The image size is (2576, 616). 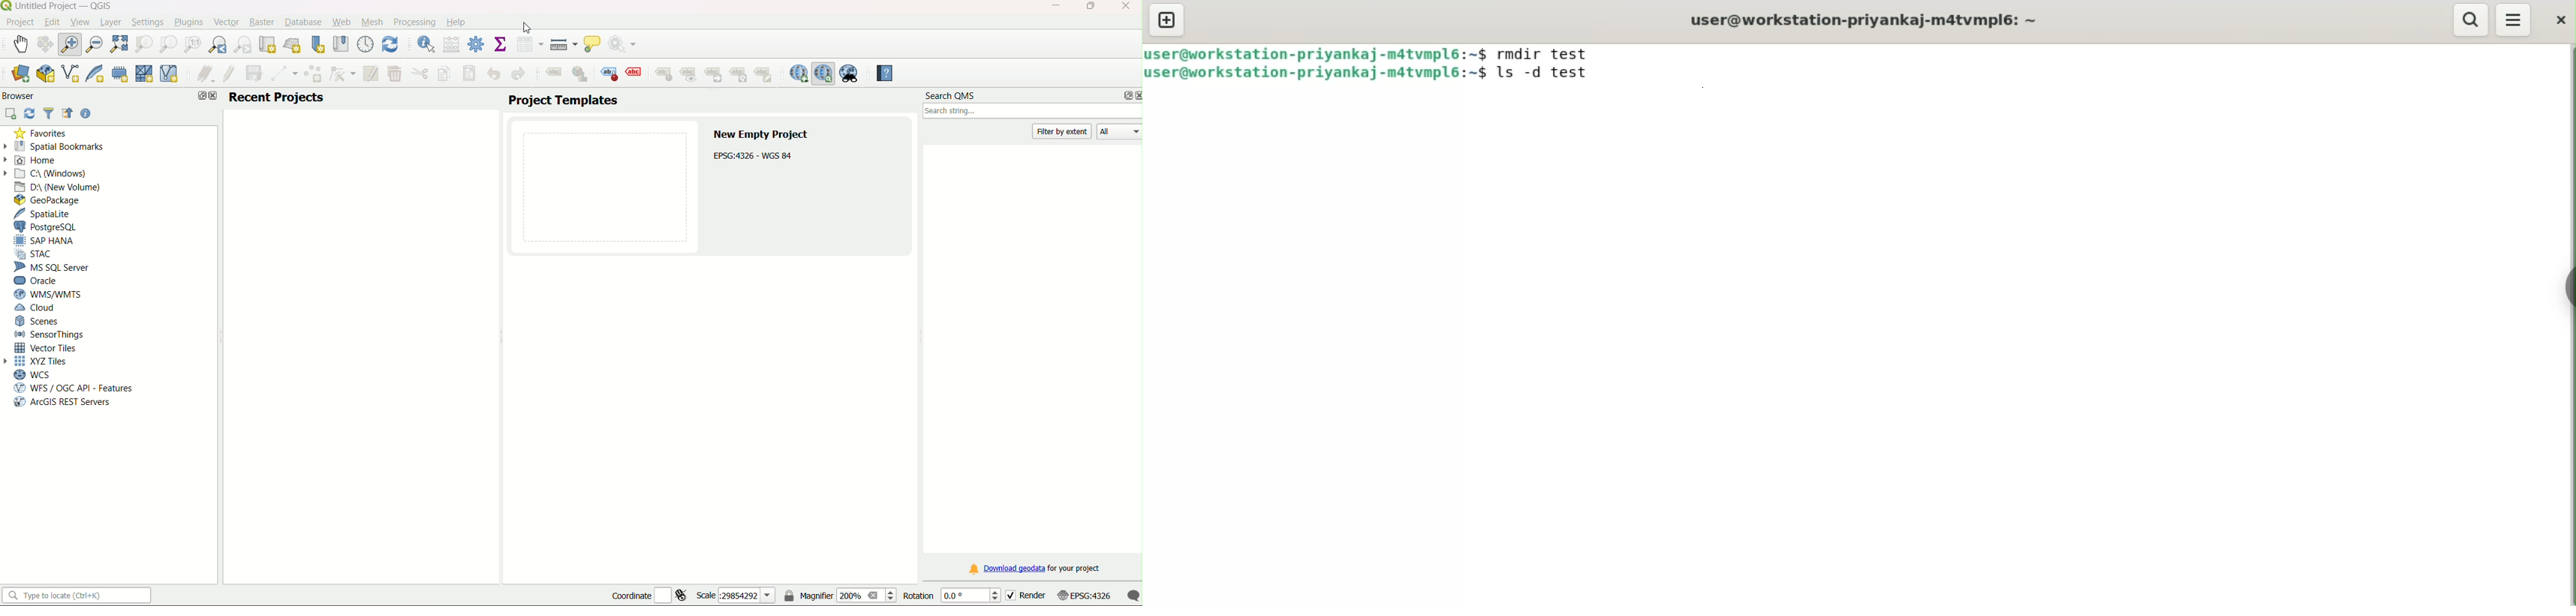 I want to click on home, so click(x=41, y=160).